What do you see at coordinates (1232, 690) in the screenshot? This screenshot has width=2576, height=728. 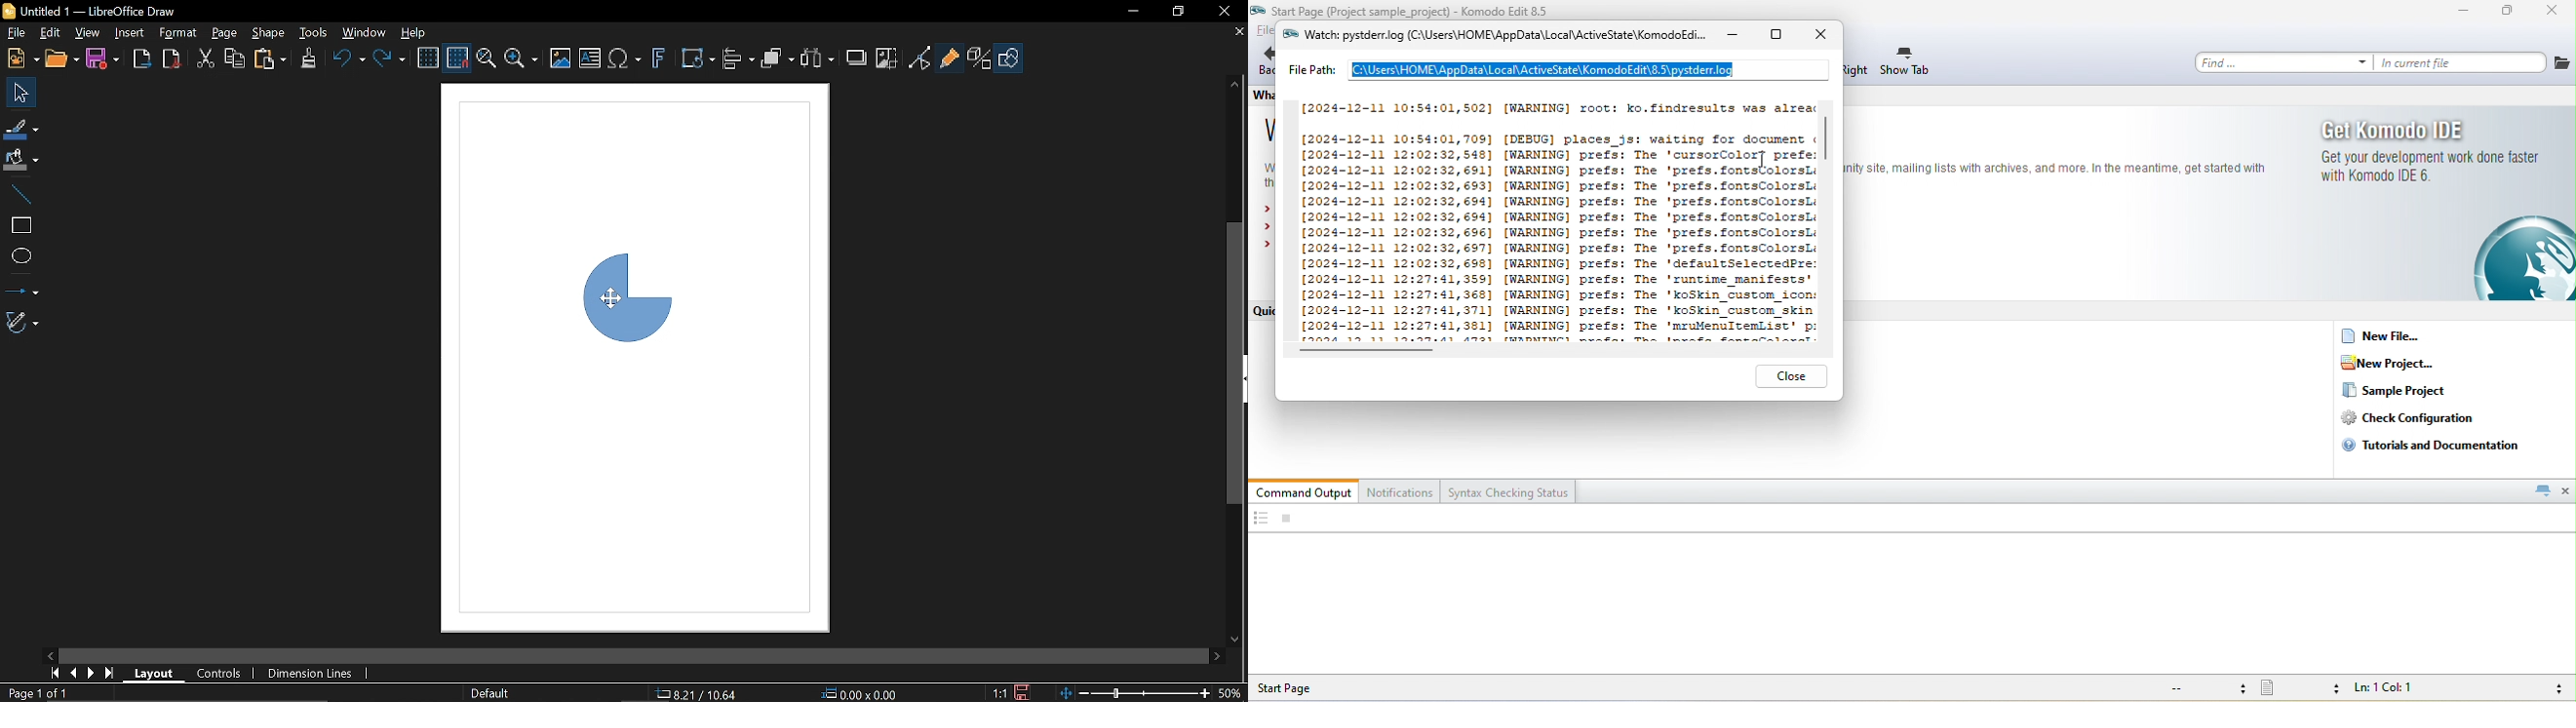 I see `50% (Current Zoom)` at bounding box center [1232, 690].